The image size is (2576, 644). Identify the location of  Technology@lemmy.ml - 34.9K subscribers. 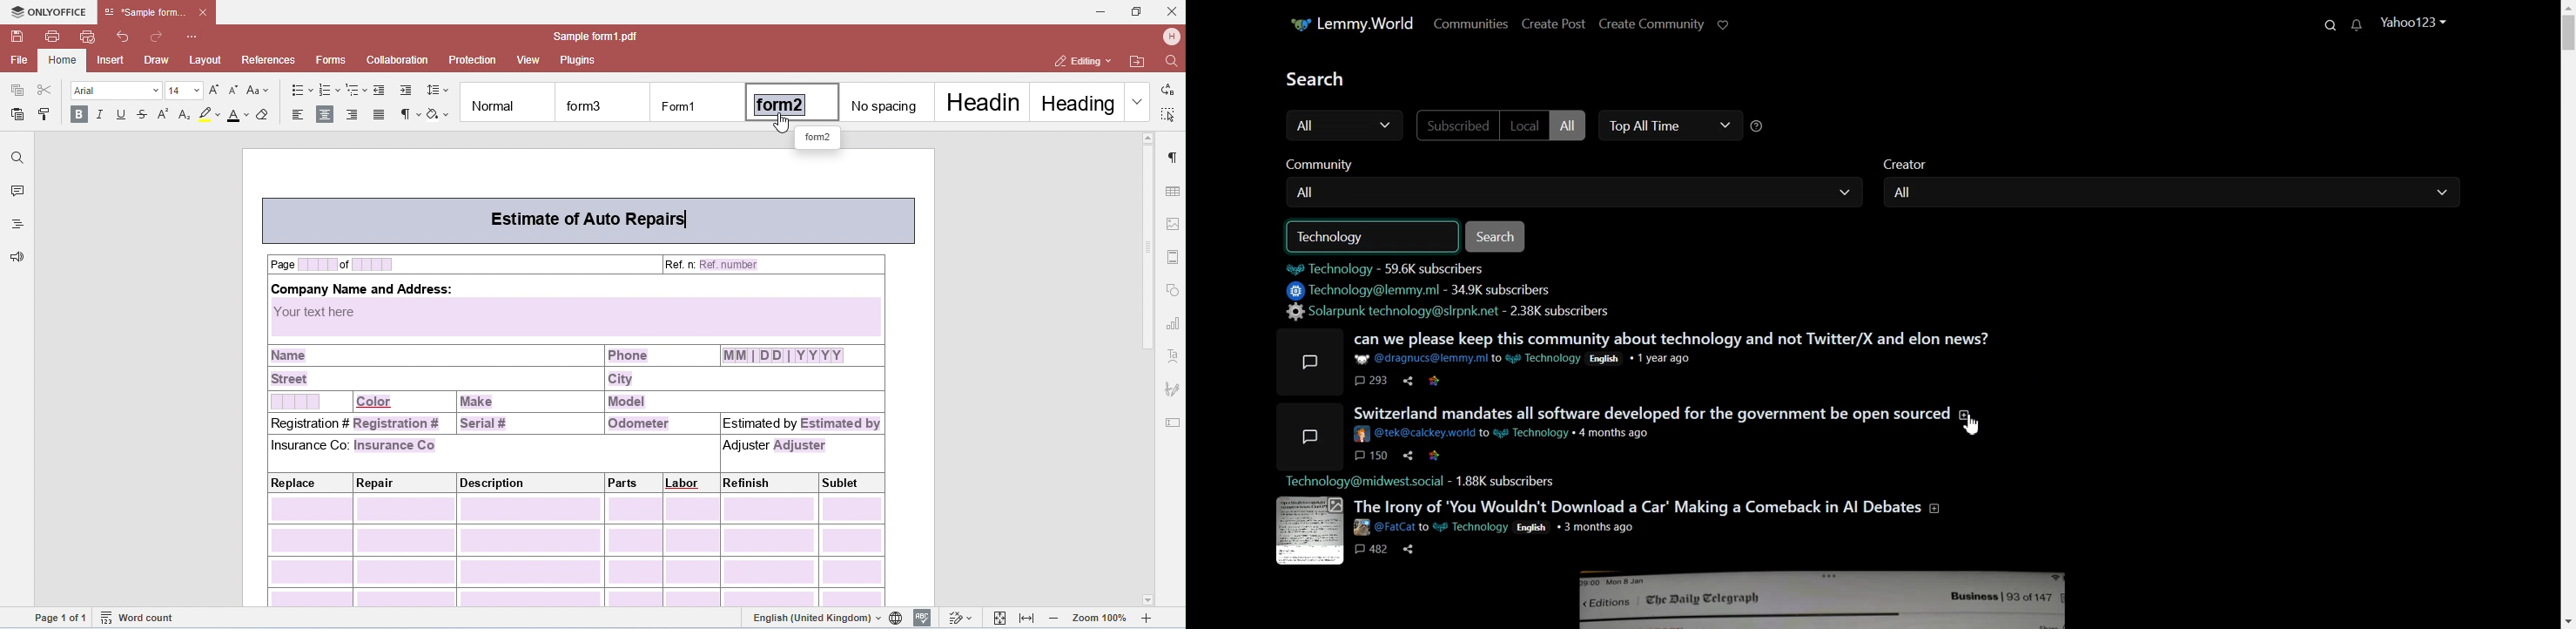
(1428, 291).